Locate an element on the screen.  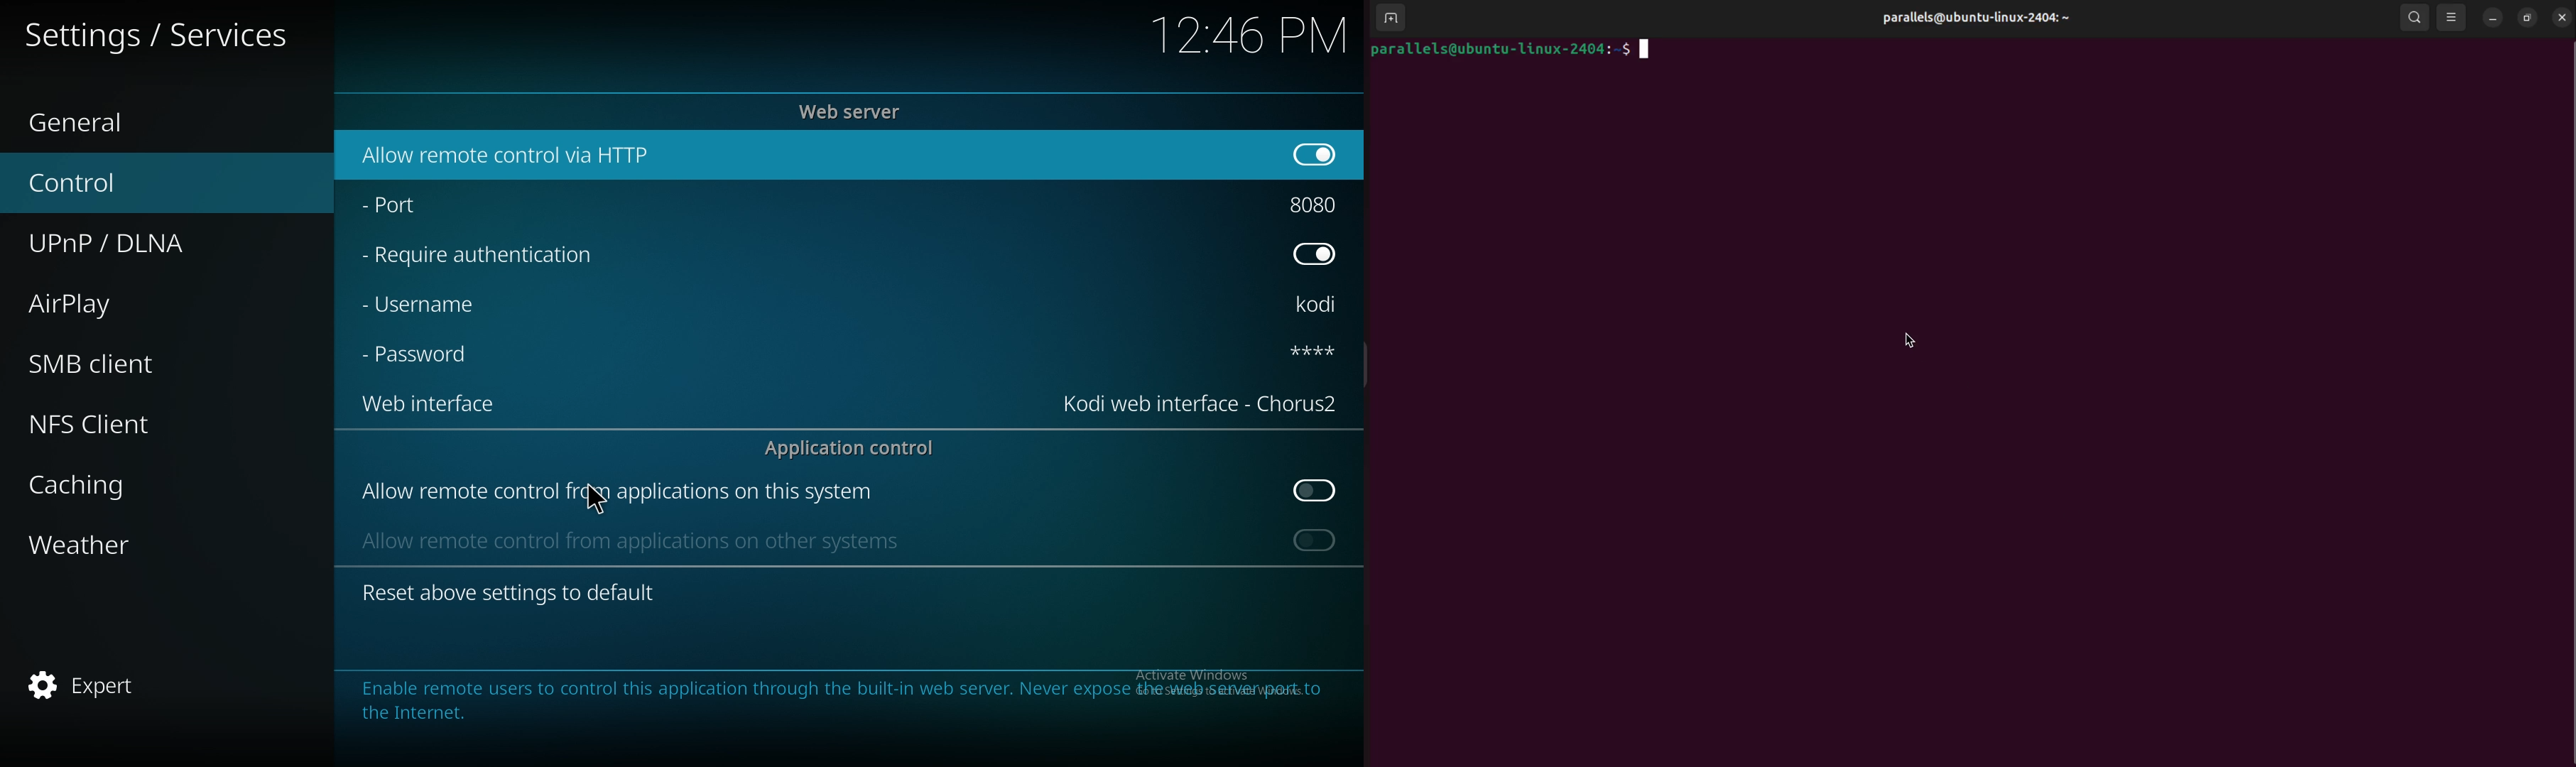
control is located at coordinates (136, 181).